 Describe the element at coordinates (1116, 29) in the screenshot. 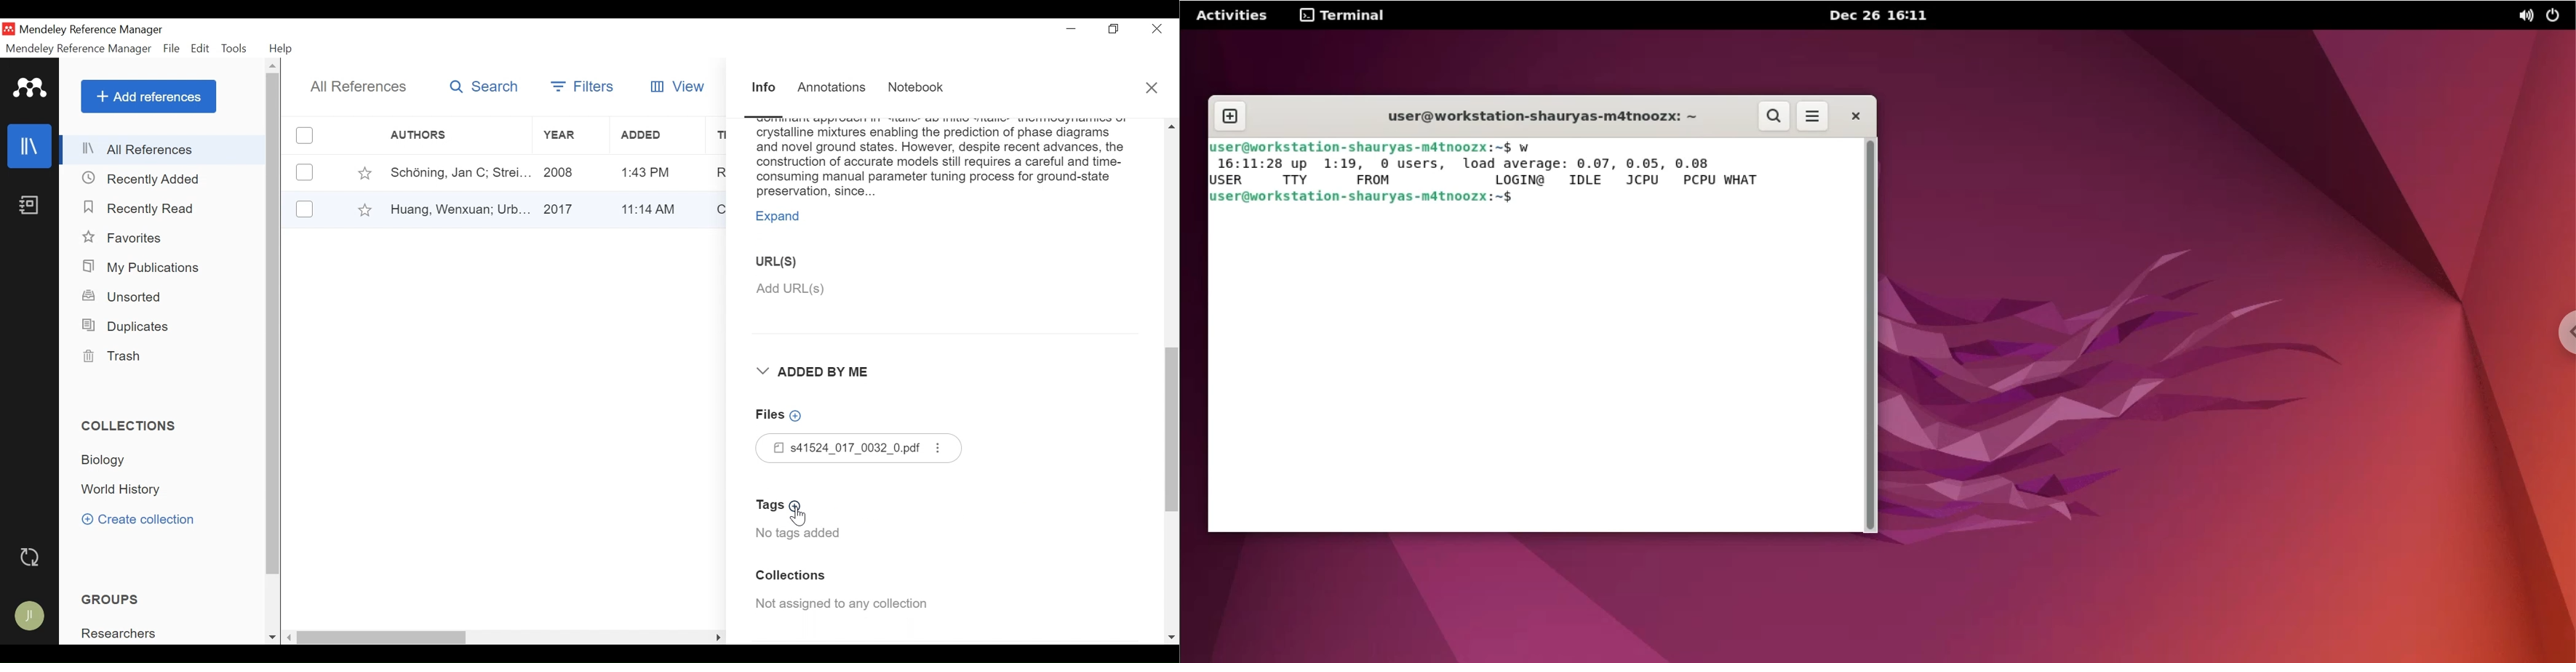

I see `Restore` at that location.